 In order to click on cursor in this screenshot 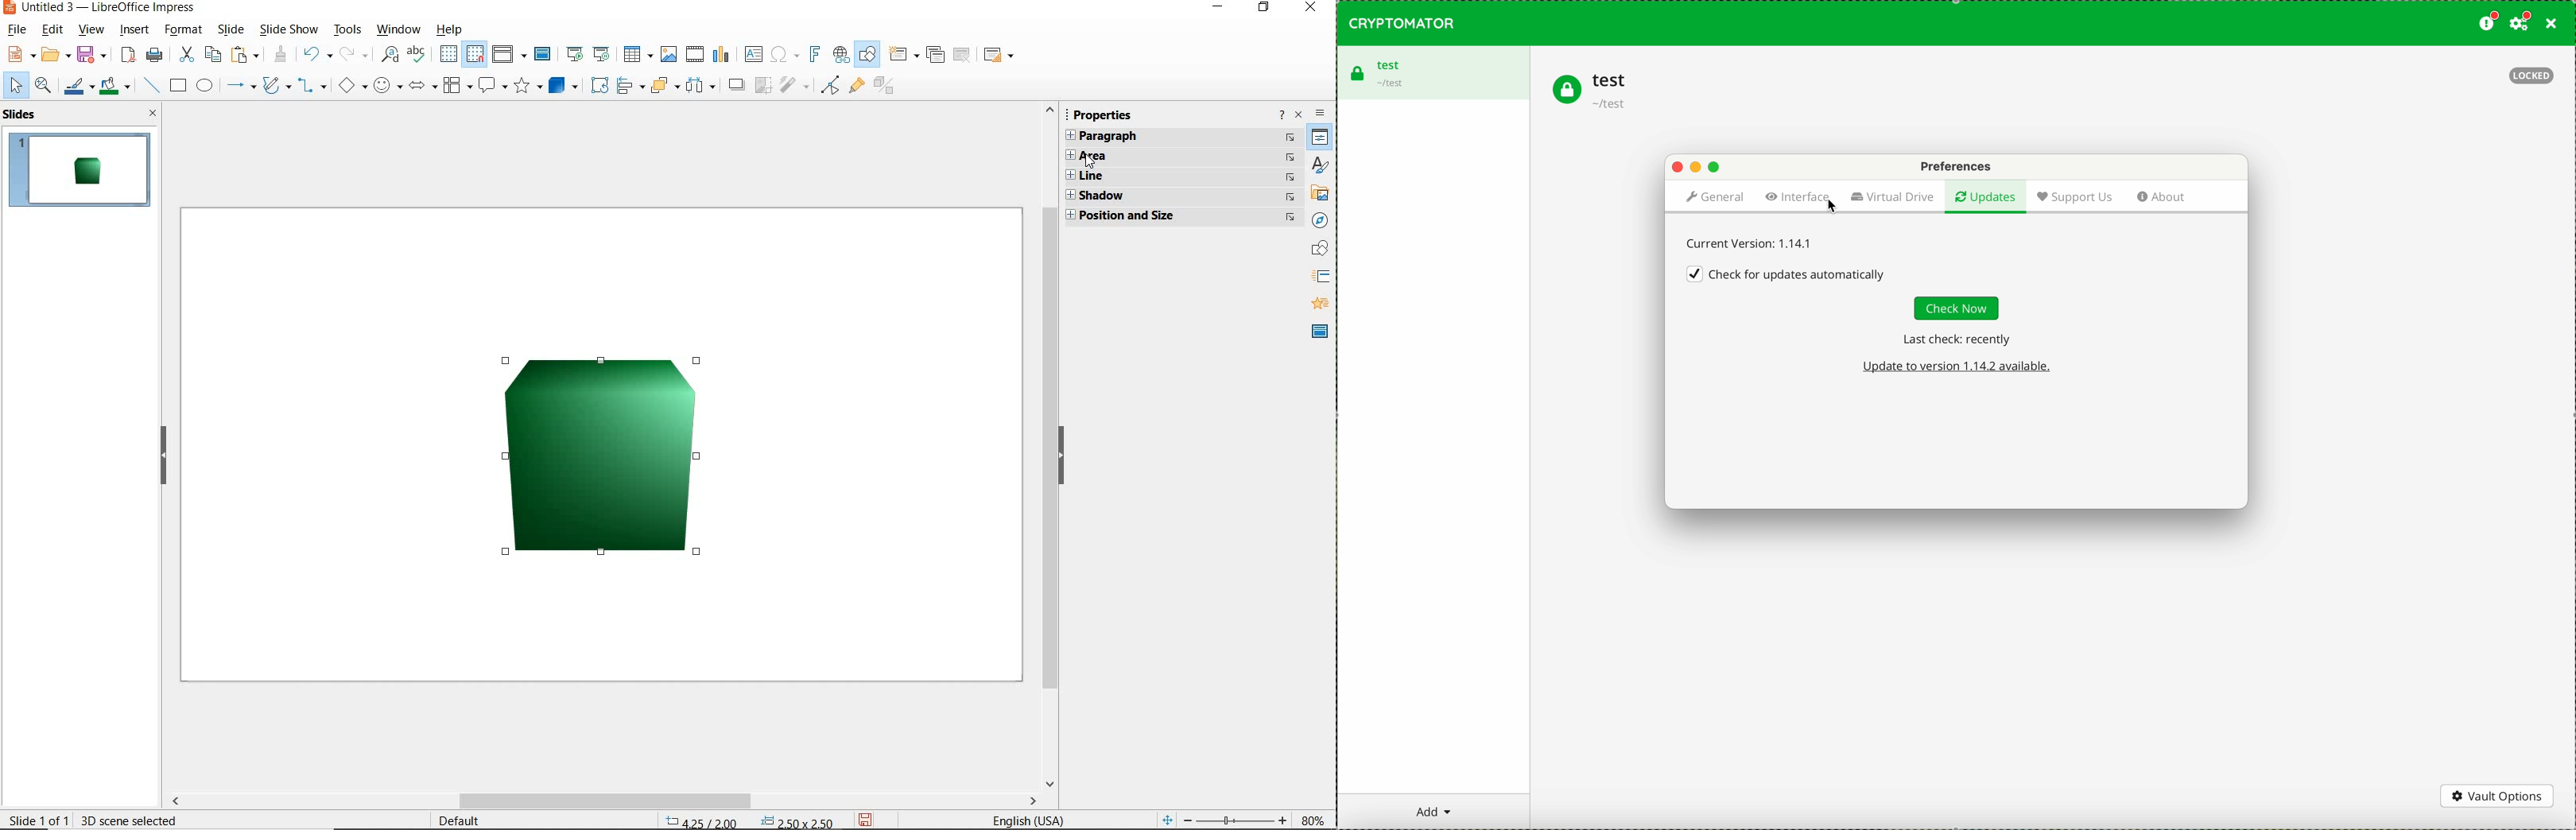, I will do `click(1089, 162)`.